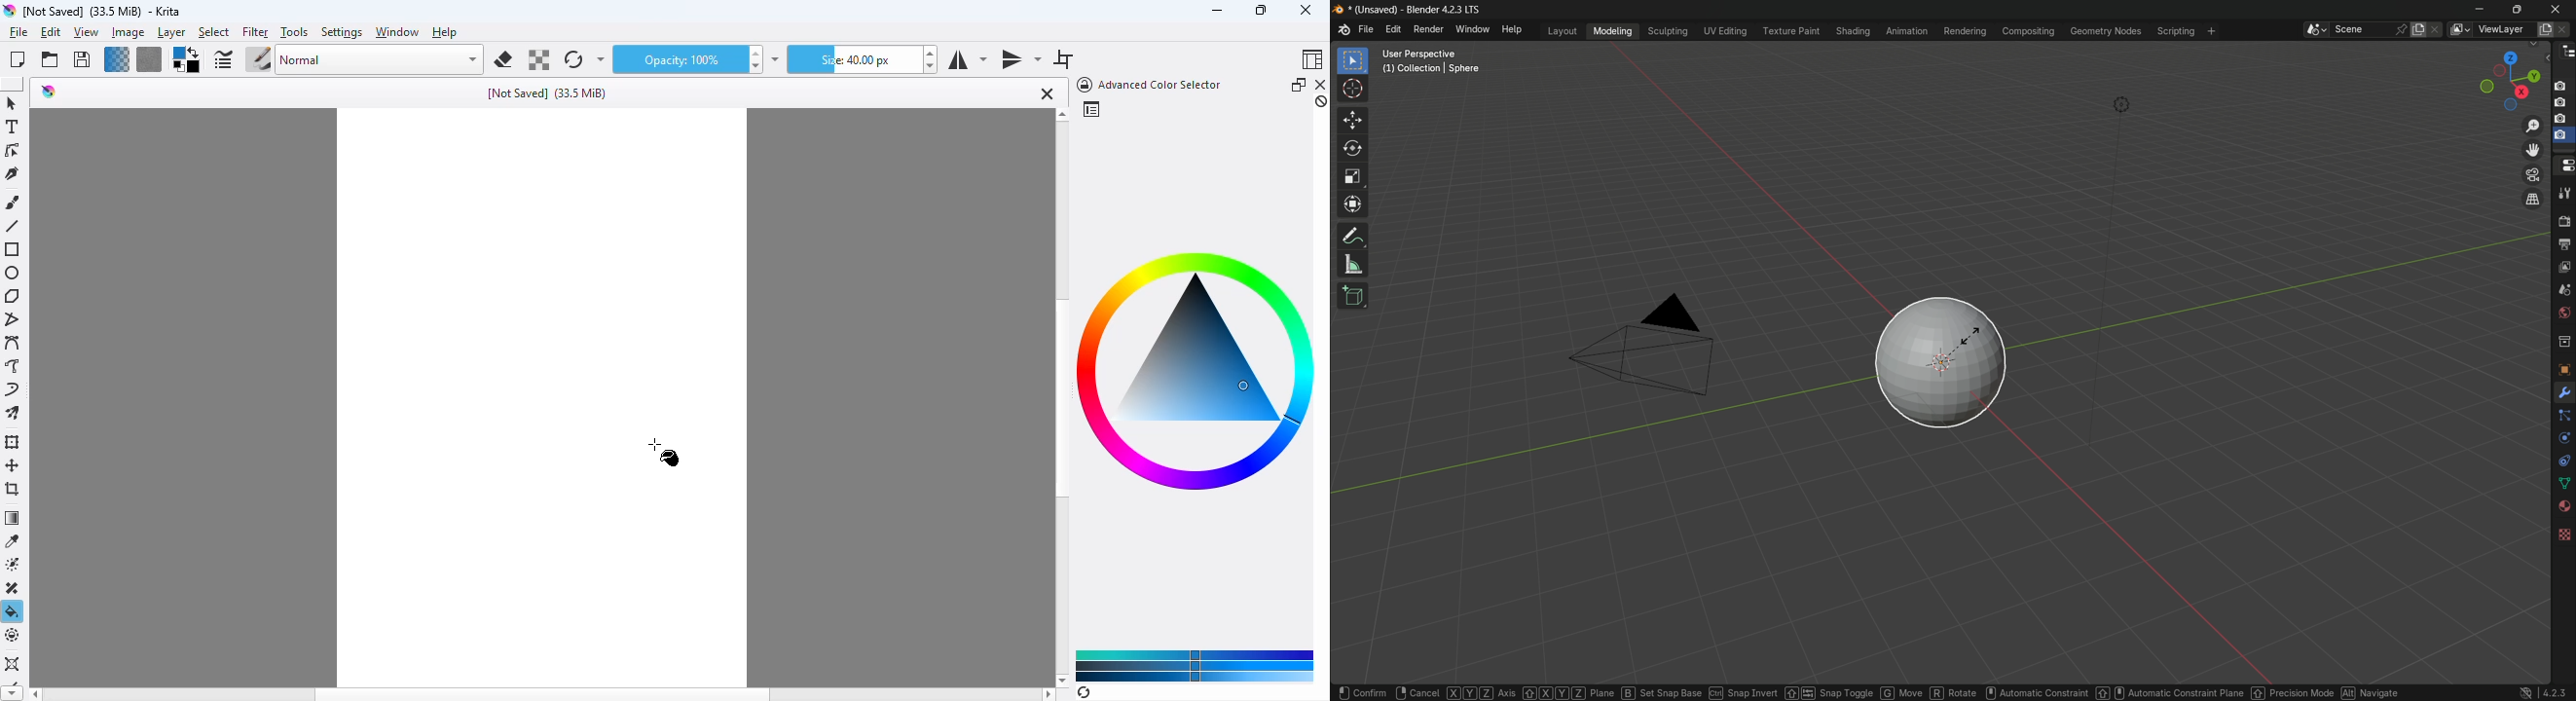 The width and height of the screenshot is (2576, 728). What do you see at coordinates (13, 465) in the screenshot?
I see `move a layer` at bounding box center [13, 465].